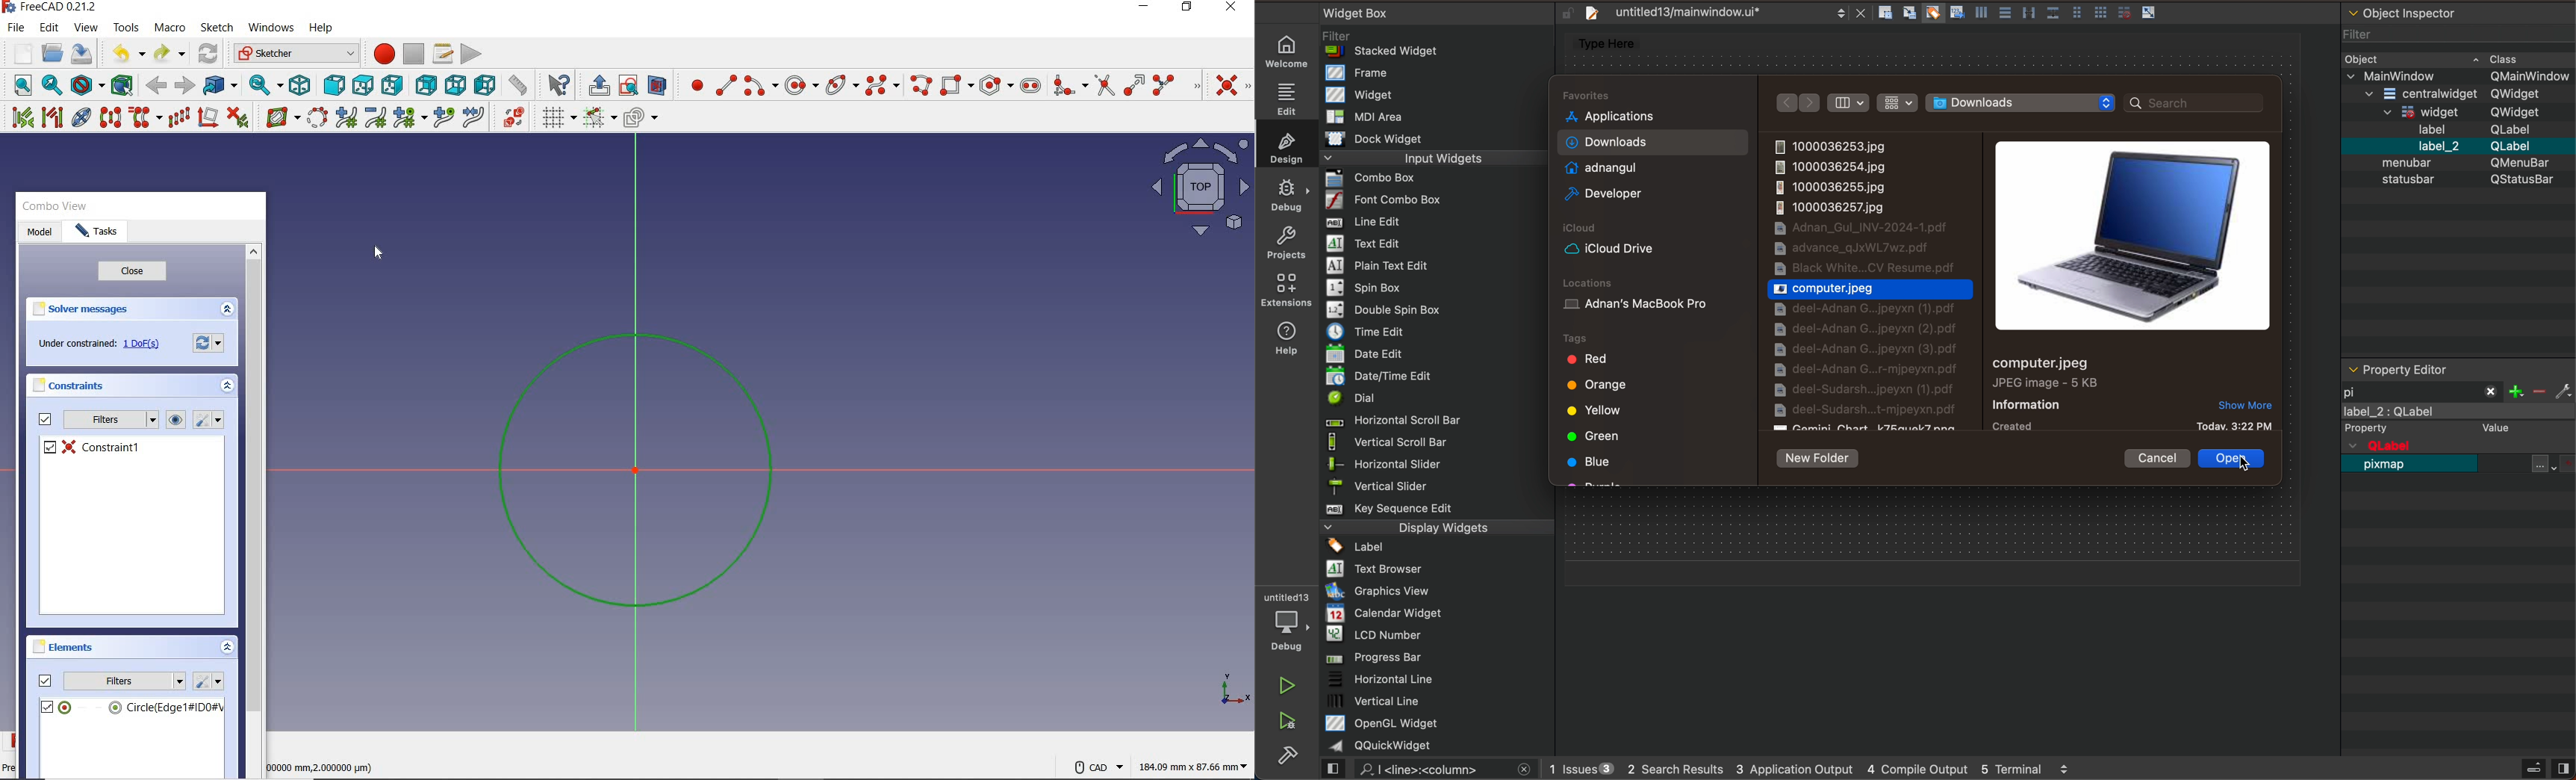 The height and width of the screenshot is (784, 2576). Describe the element at coordinates (1851, 102) in the screenshot. I see `sort` at that location.